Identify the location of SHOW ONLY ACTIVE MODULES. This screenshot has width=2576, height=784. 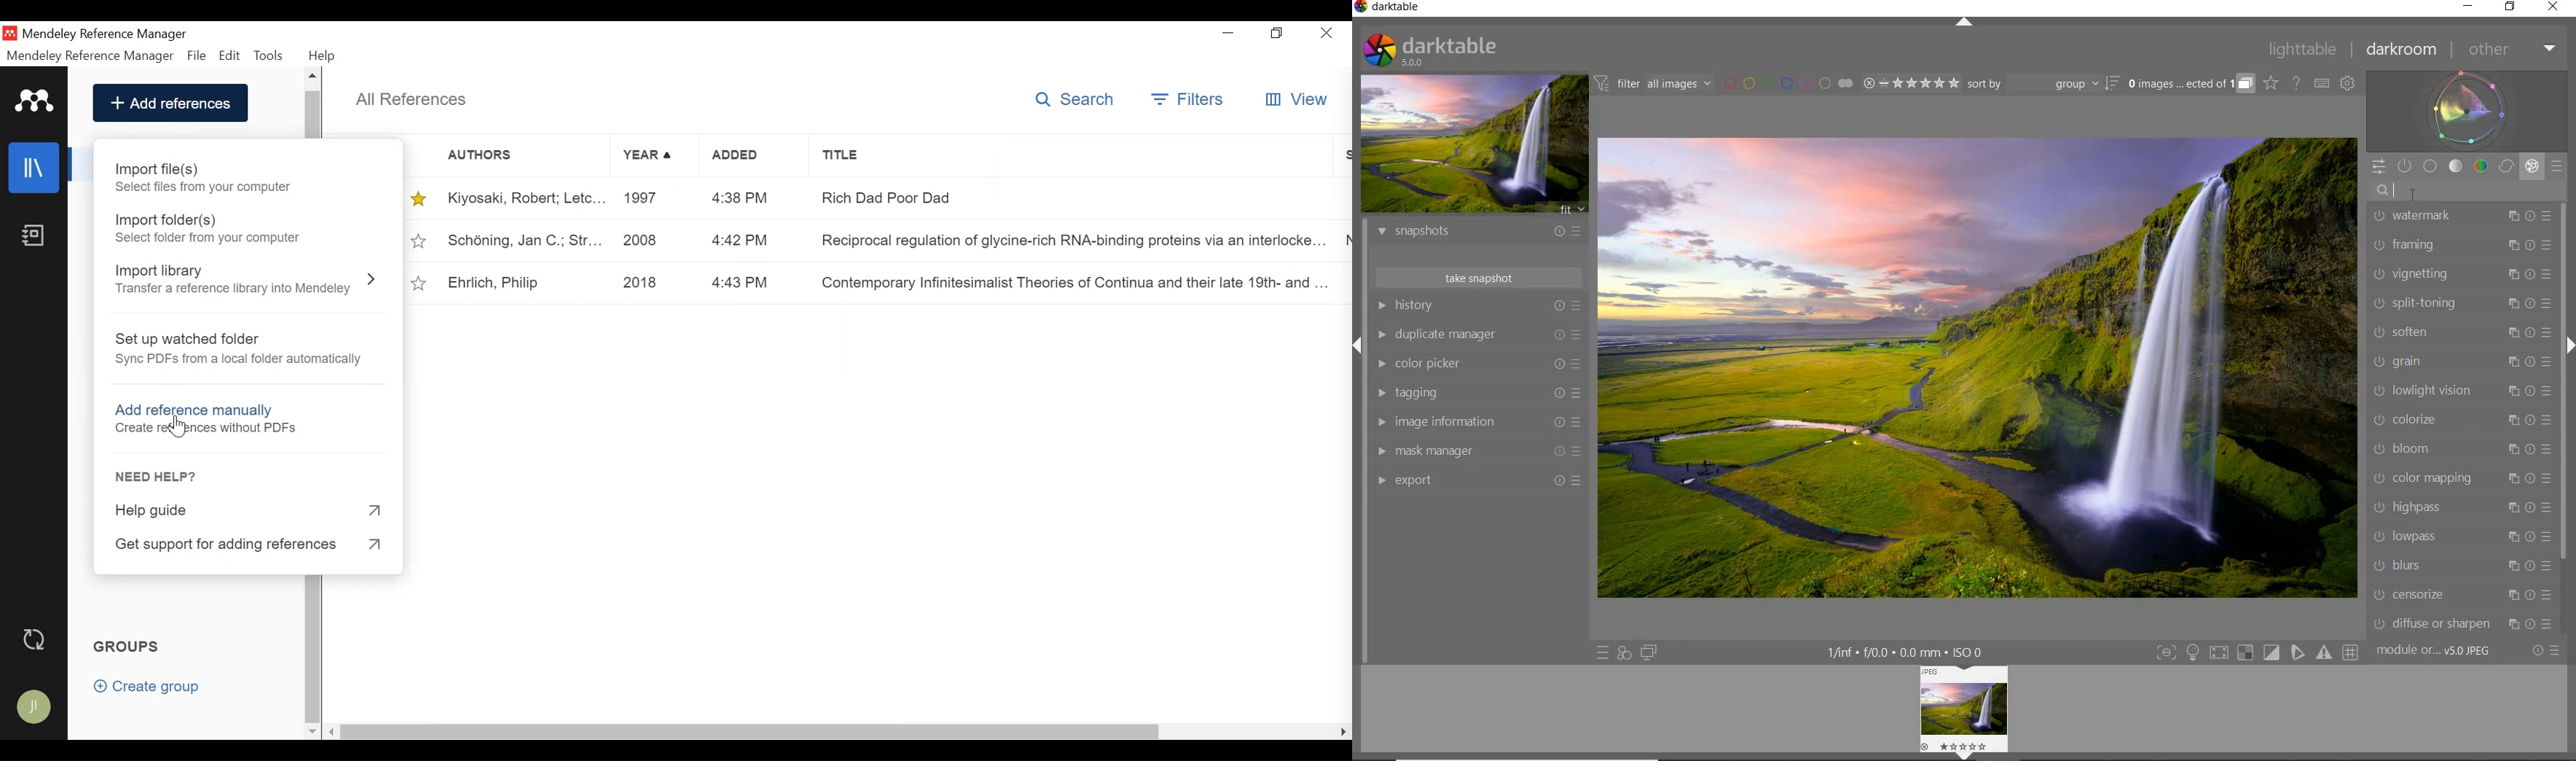
(2406, 167).